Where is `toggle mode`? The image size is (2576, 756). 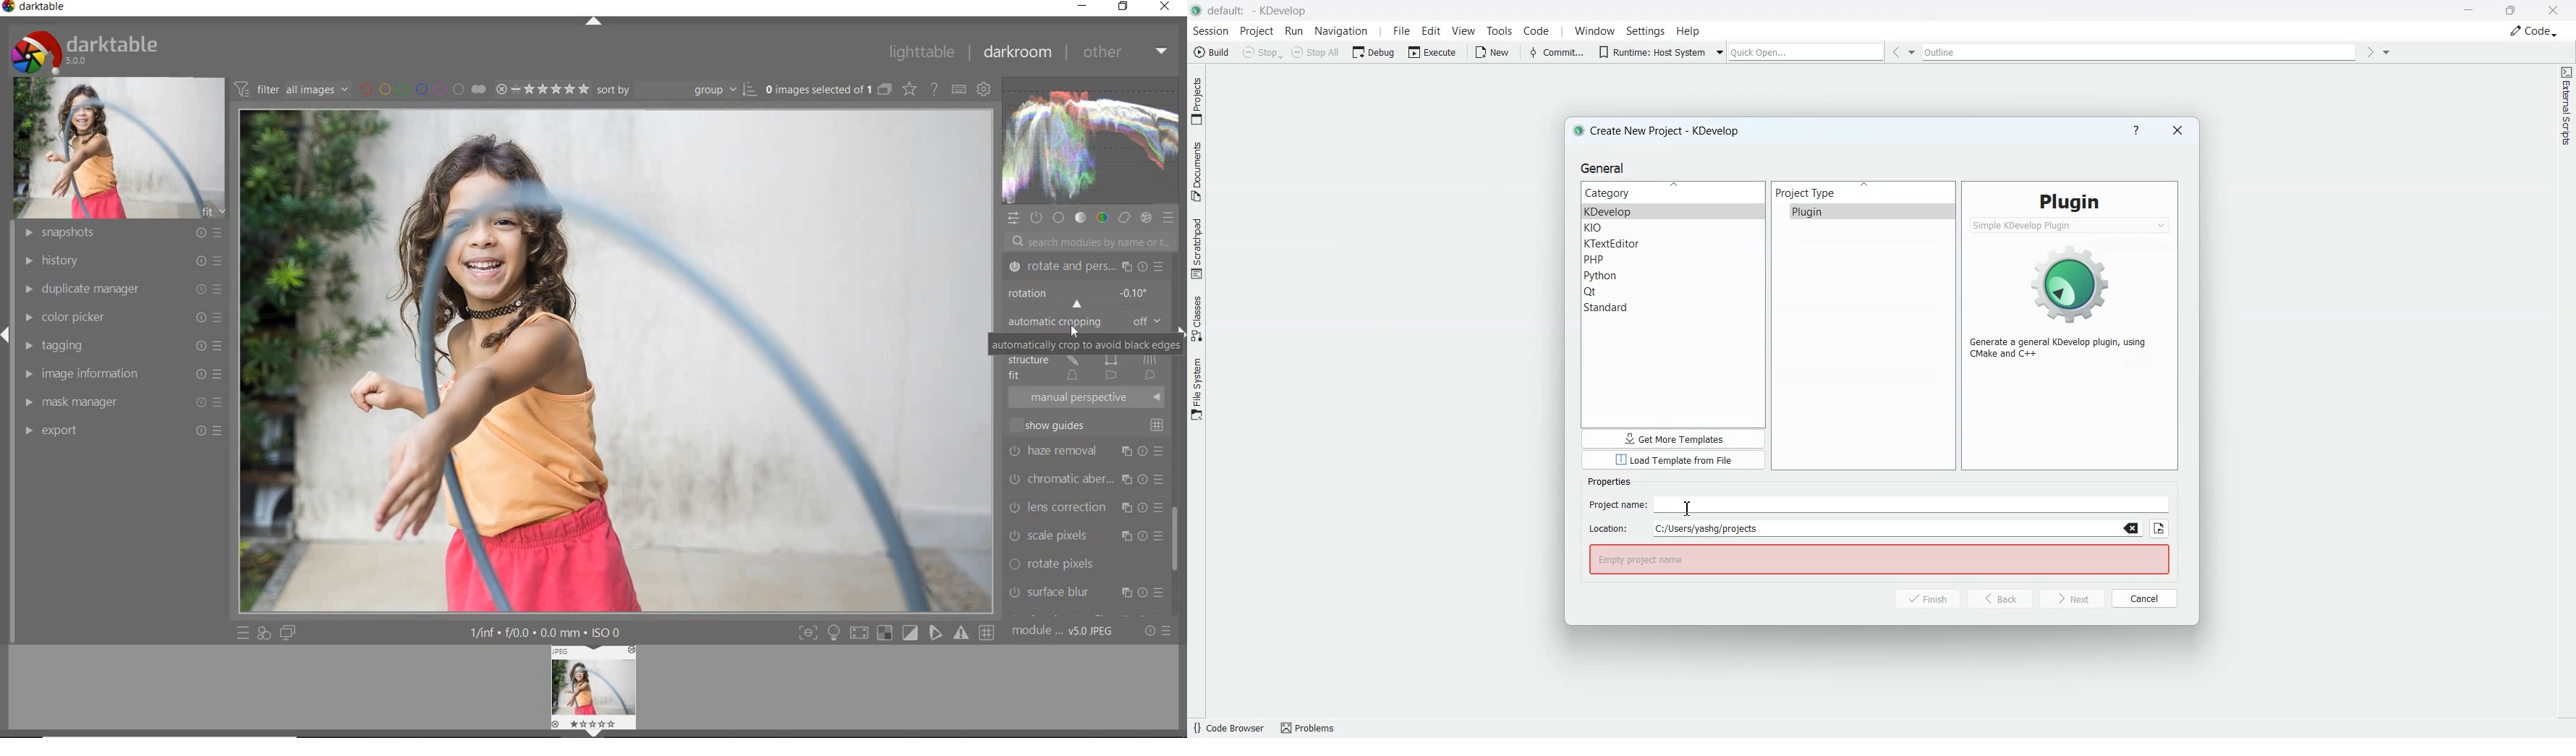
toggle mode is located at coordinates (895, 633).